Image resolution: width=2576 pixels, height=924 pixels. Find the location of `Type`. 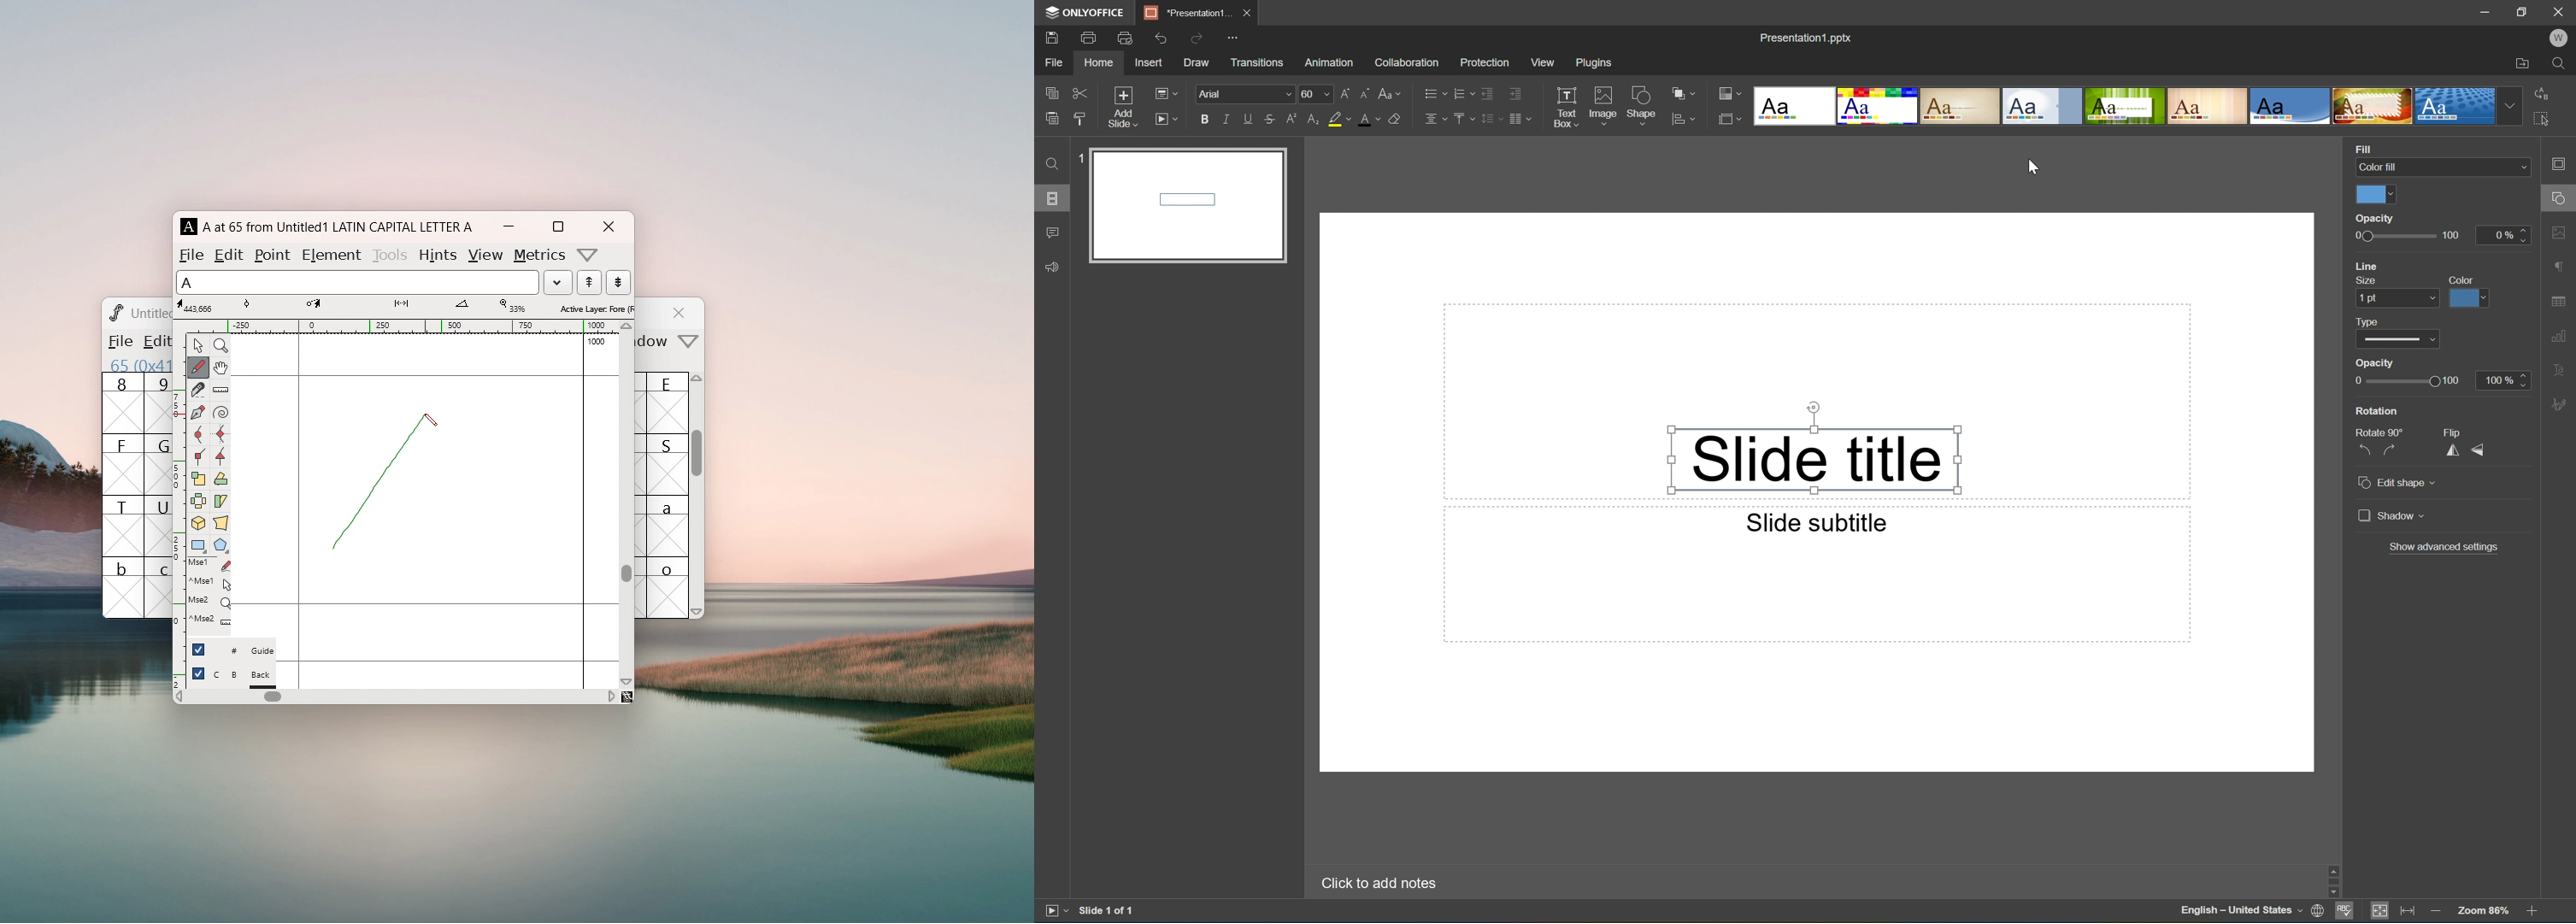

Type is located at coordinates (2368, 322).